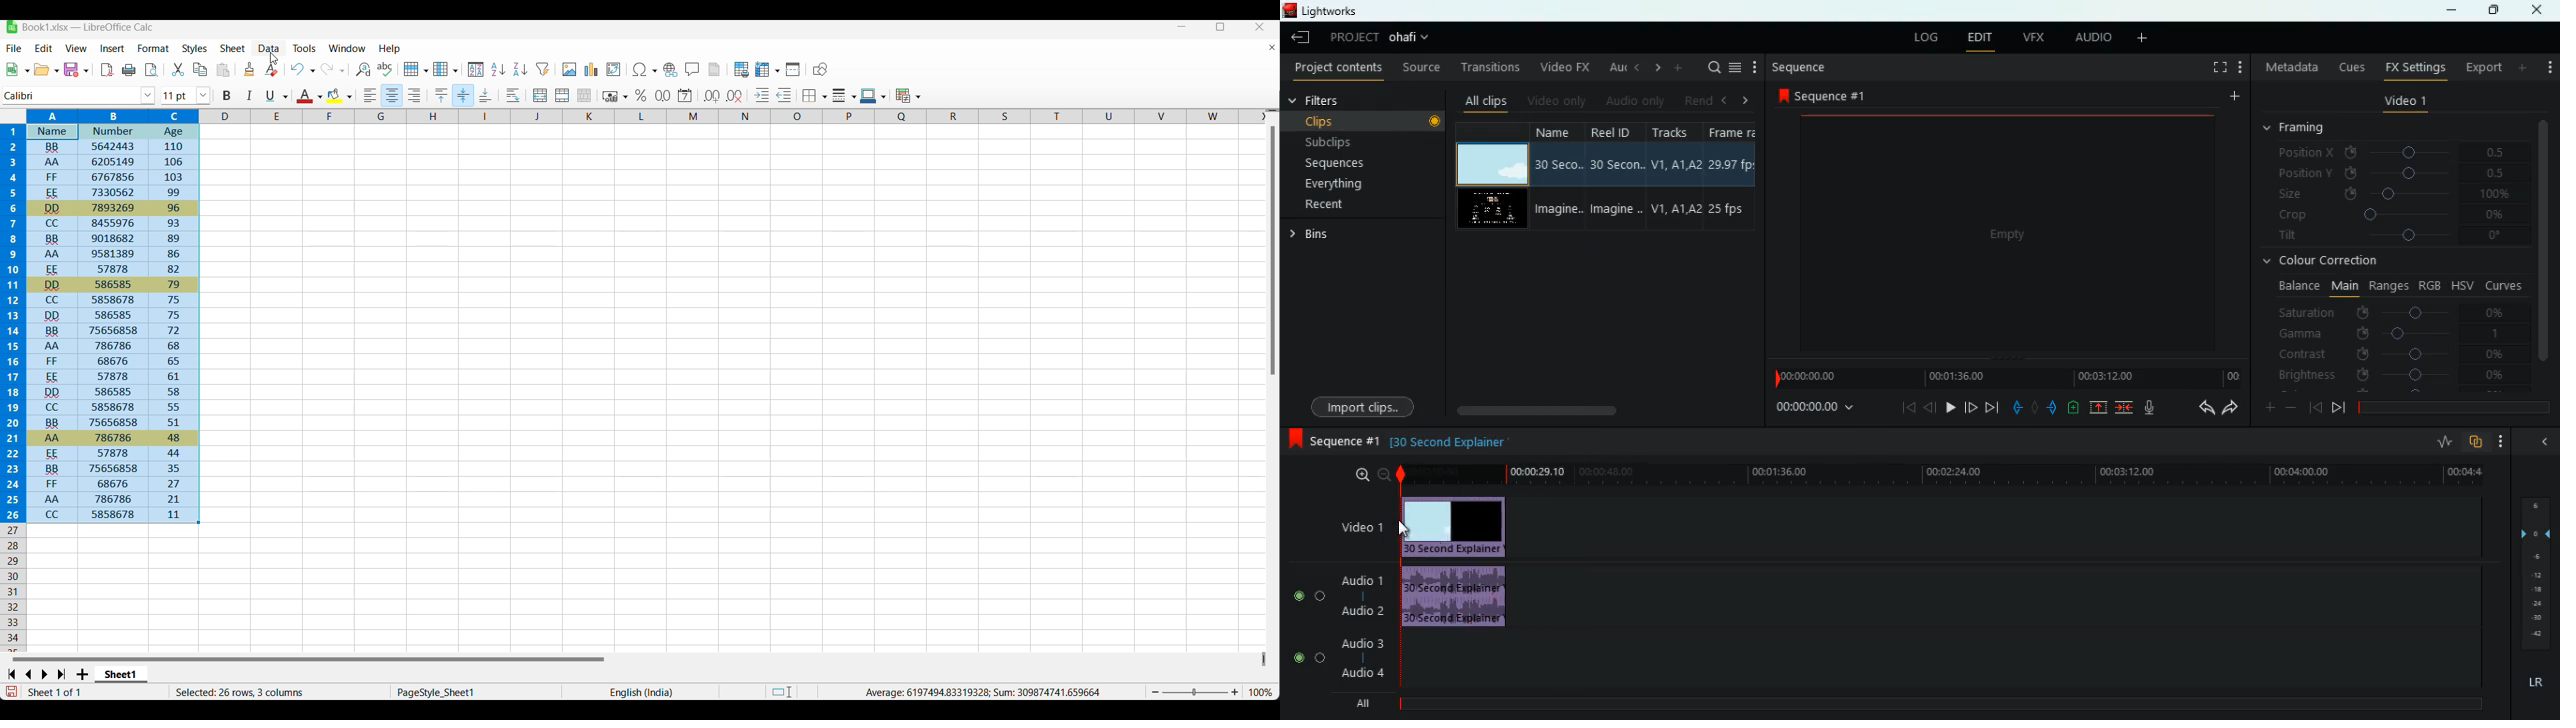 Image resolution: width=2576 pixels, height=728 pixels. What do you see at coordinates (414, 95) in the screenshot?
I see `Align right` at bounding box center [414, 95].